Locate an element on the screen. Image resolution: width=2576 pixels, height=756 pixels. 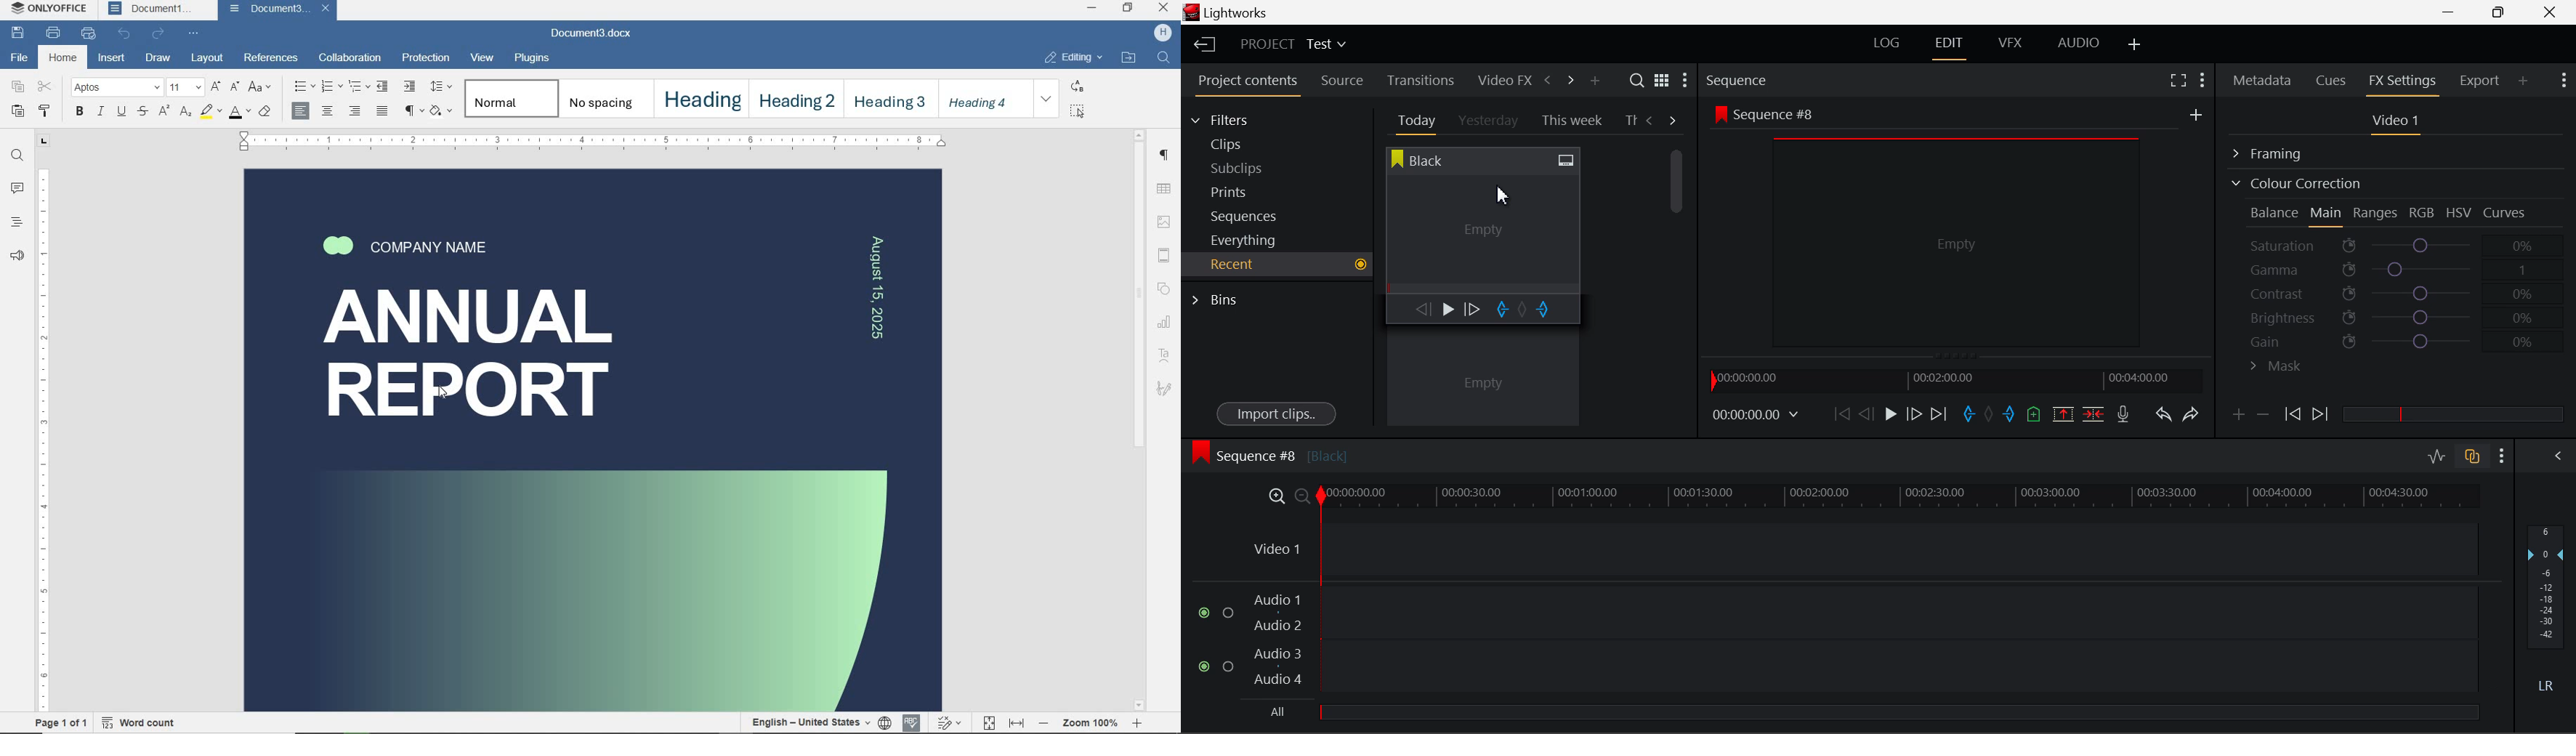
replace is located at coordinates (1077, 86).